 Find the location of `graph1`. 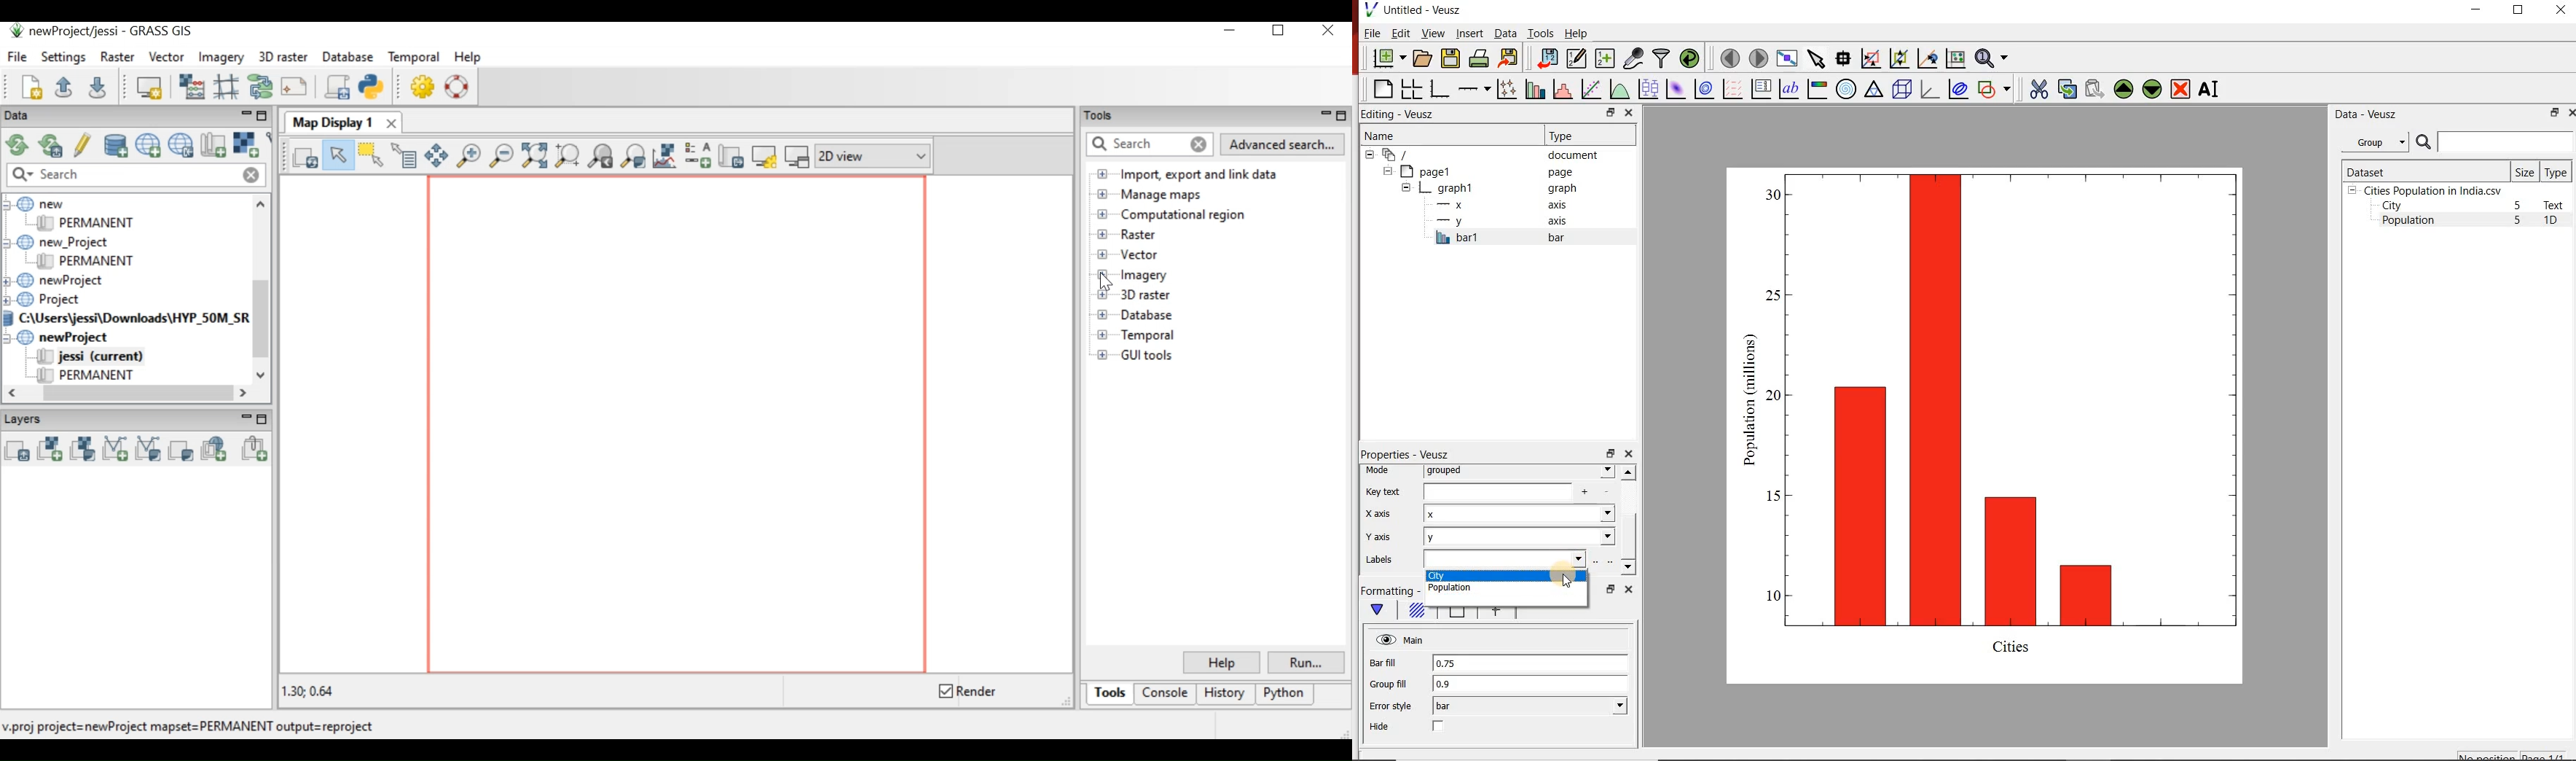

graph1 is located at coordinates (1491, 188).